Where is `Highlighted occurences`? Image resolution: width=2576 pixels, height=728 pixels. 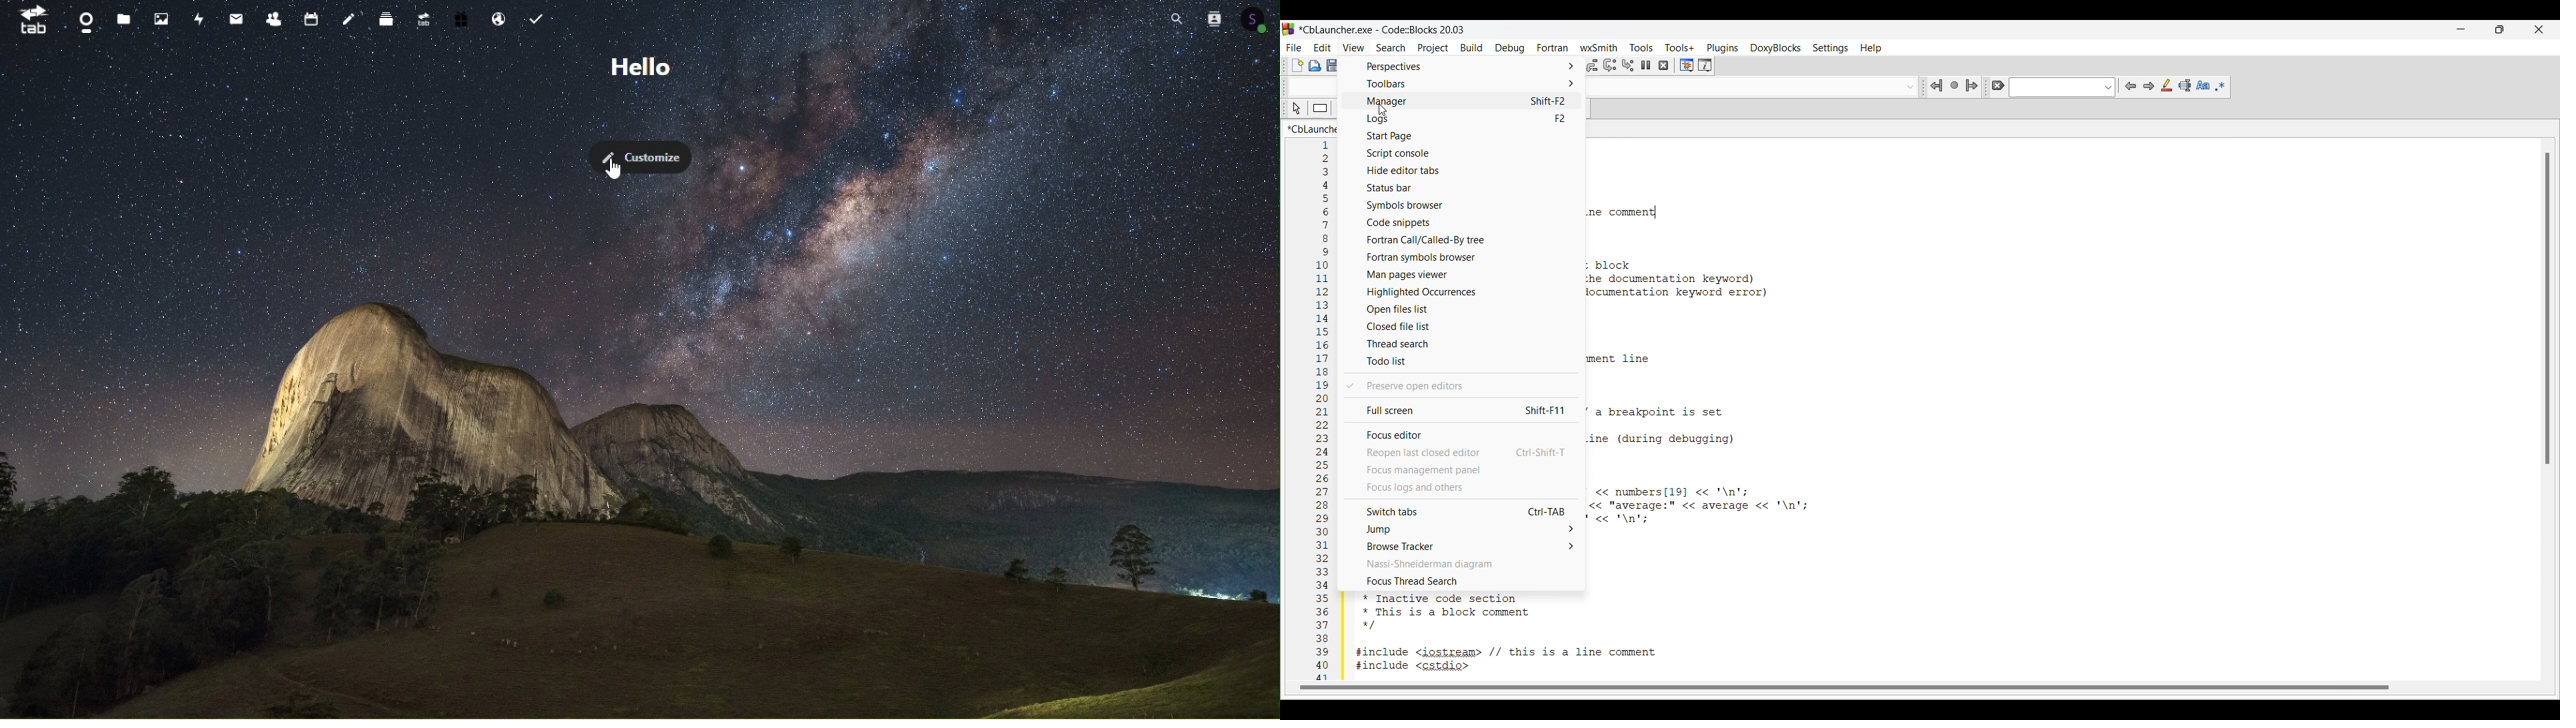 Highlighted occurences is located at coordinates (1463, 291).